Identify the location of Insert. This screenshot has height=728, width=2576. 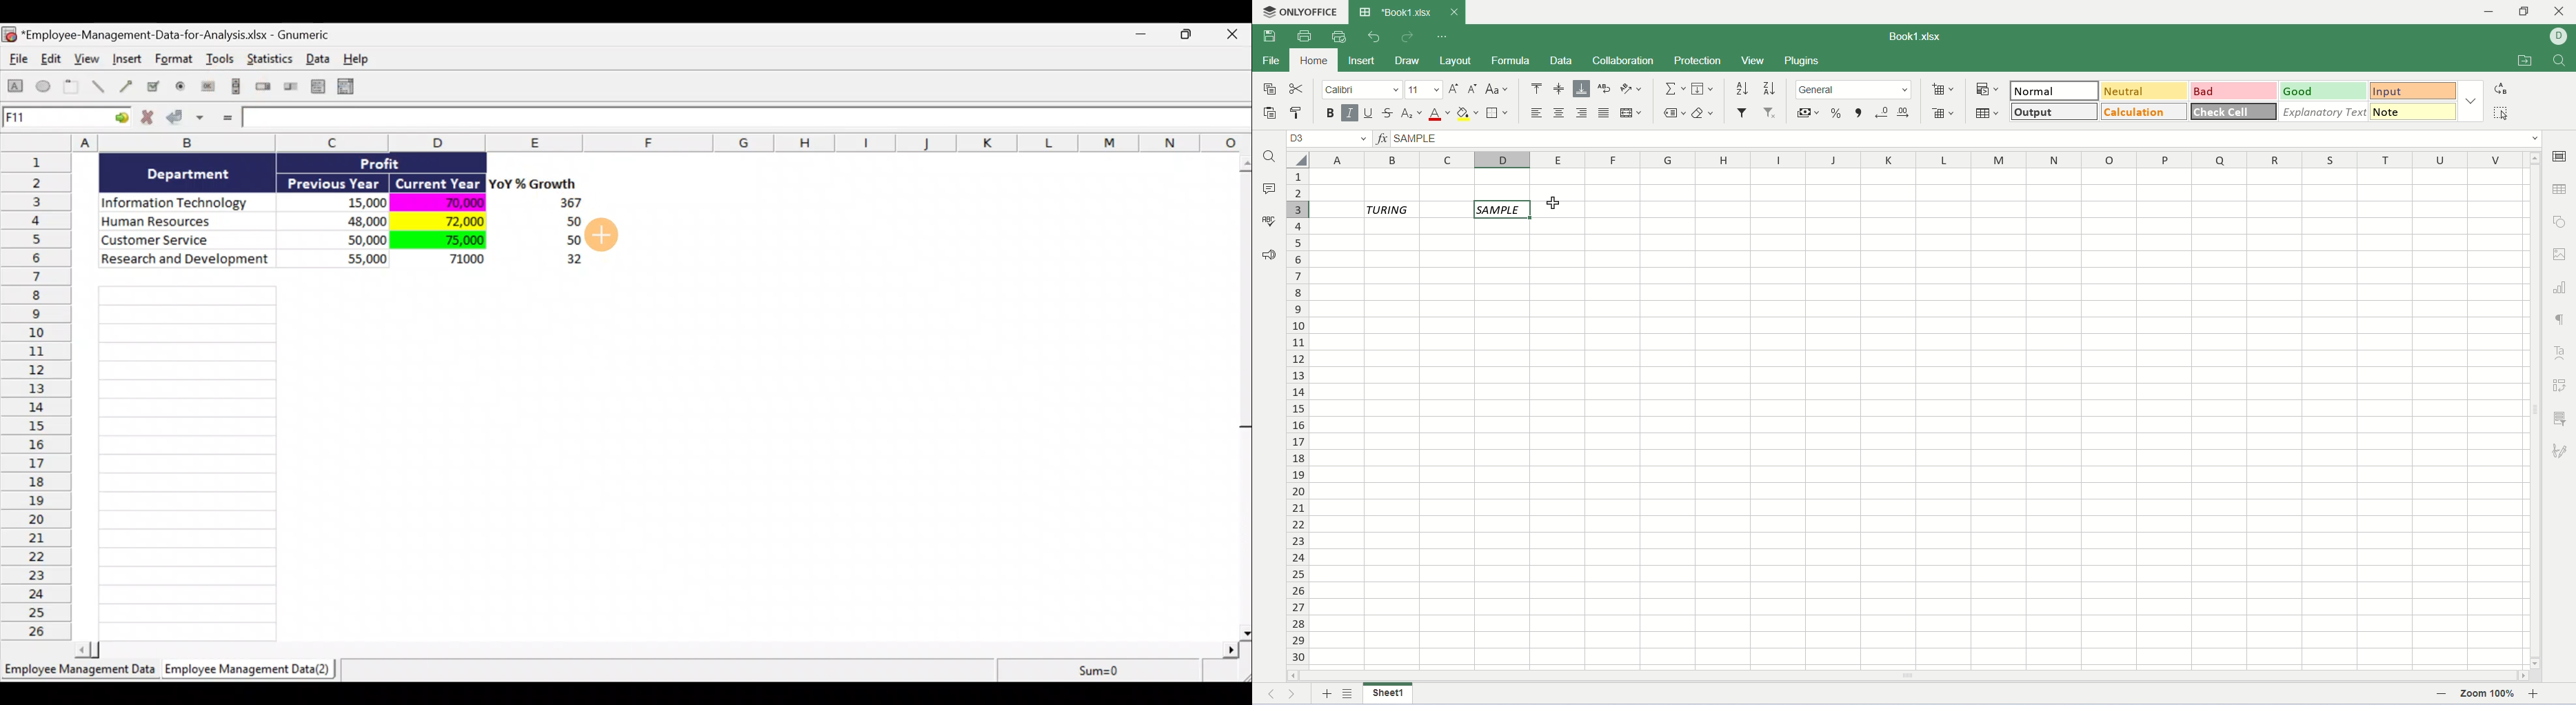
(127, 61).